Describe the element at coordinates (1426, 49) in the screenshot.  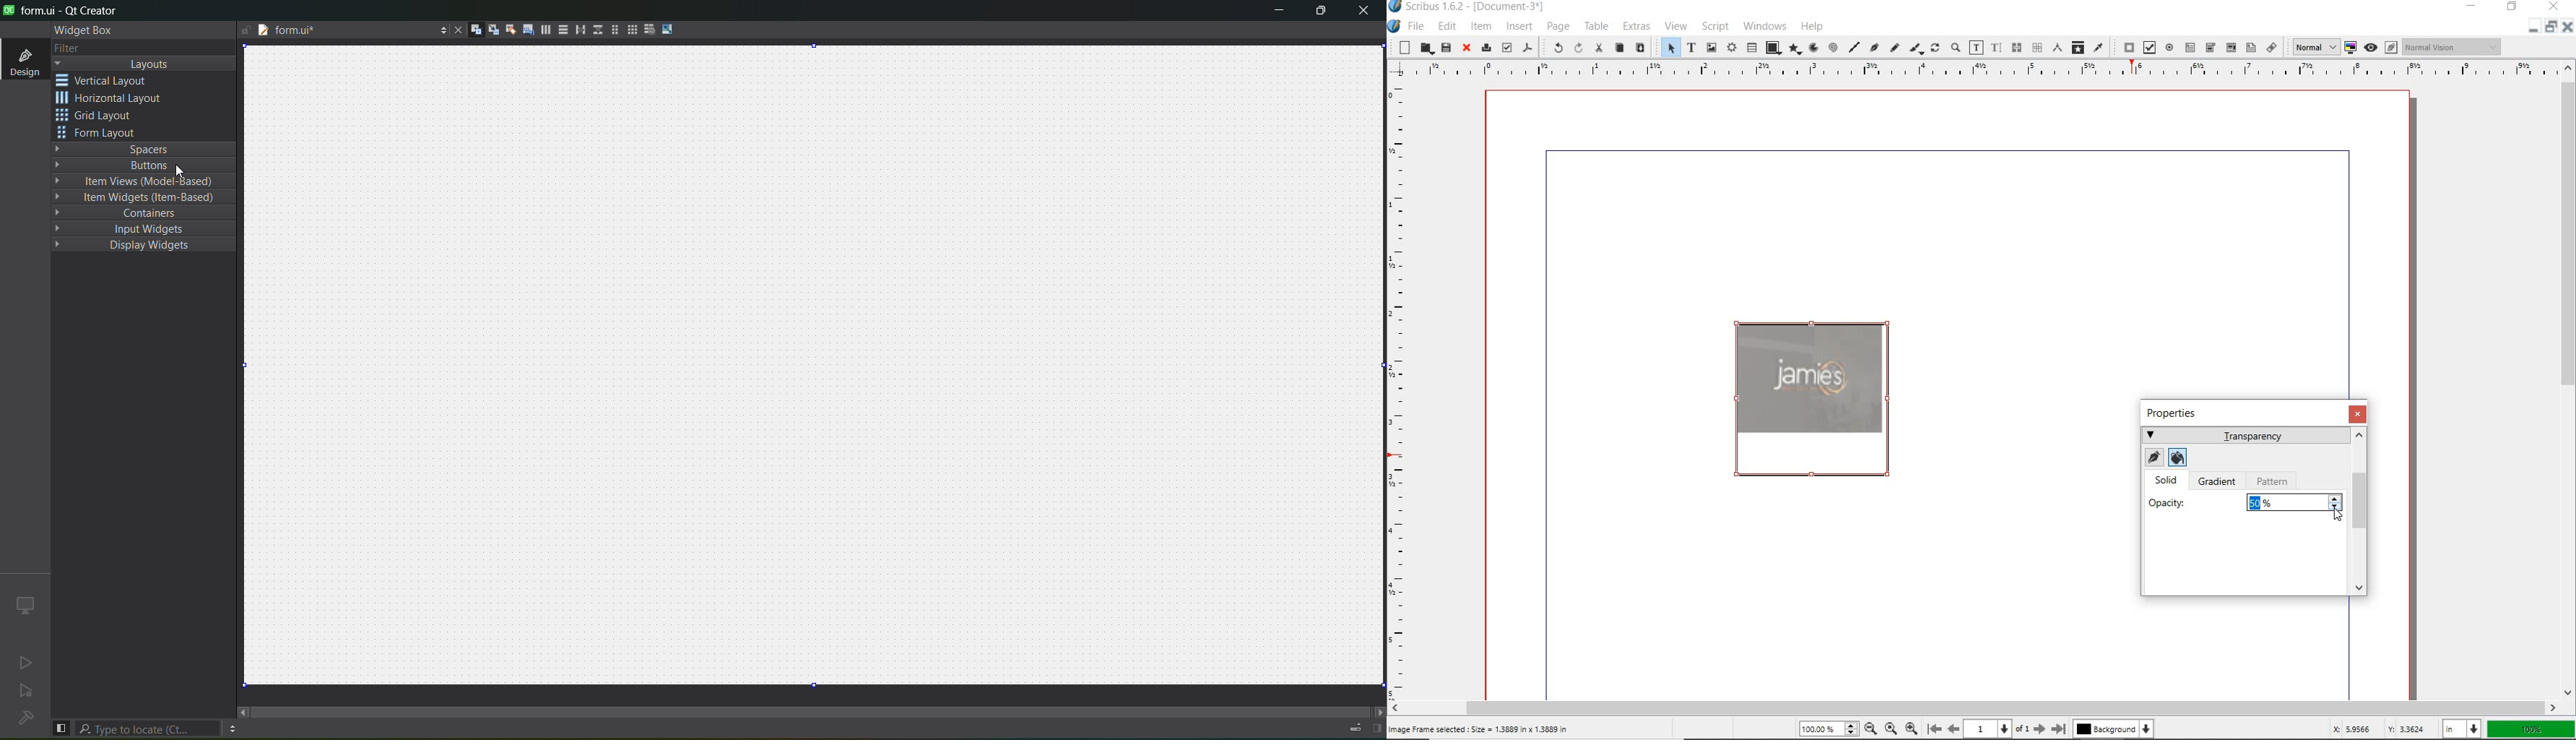
I see `open` at that location.